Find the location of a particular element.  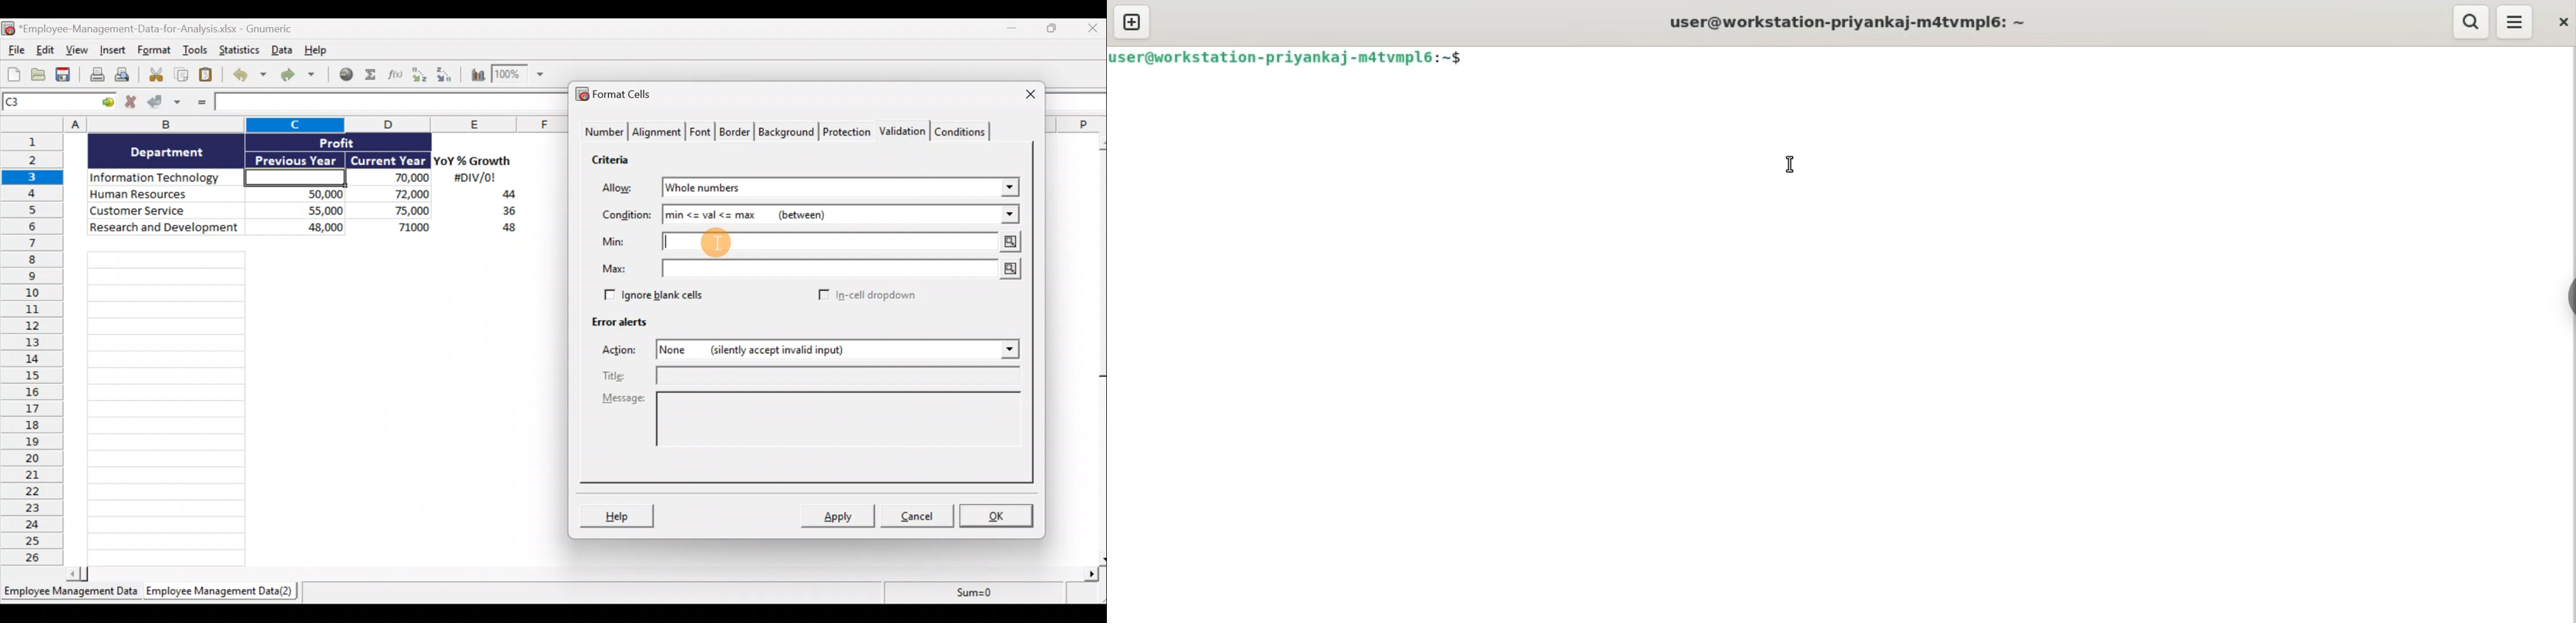

Cancel is located at coordinates (922, 517).